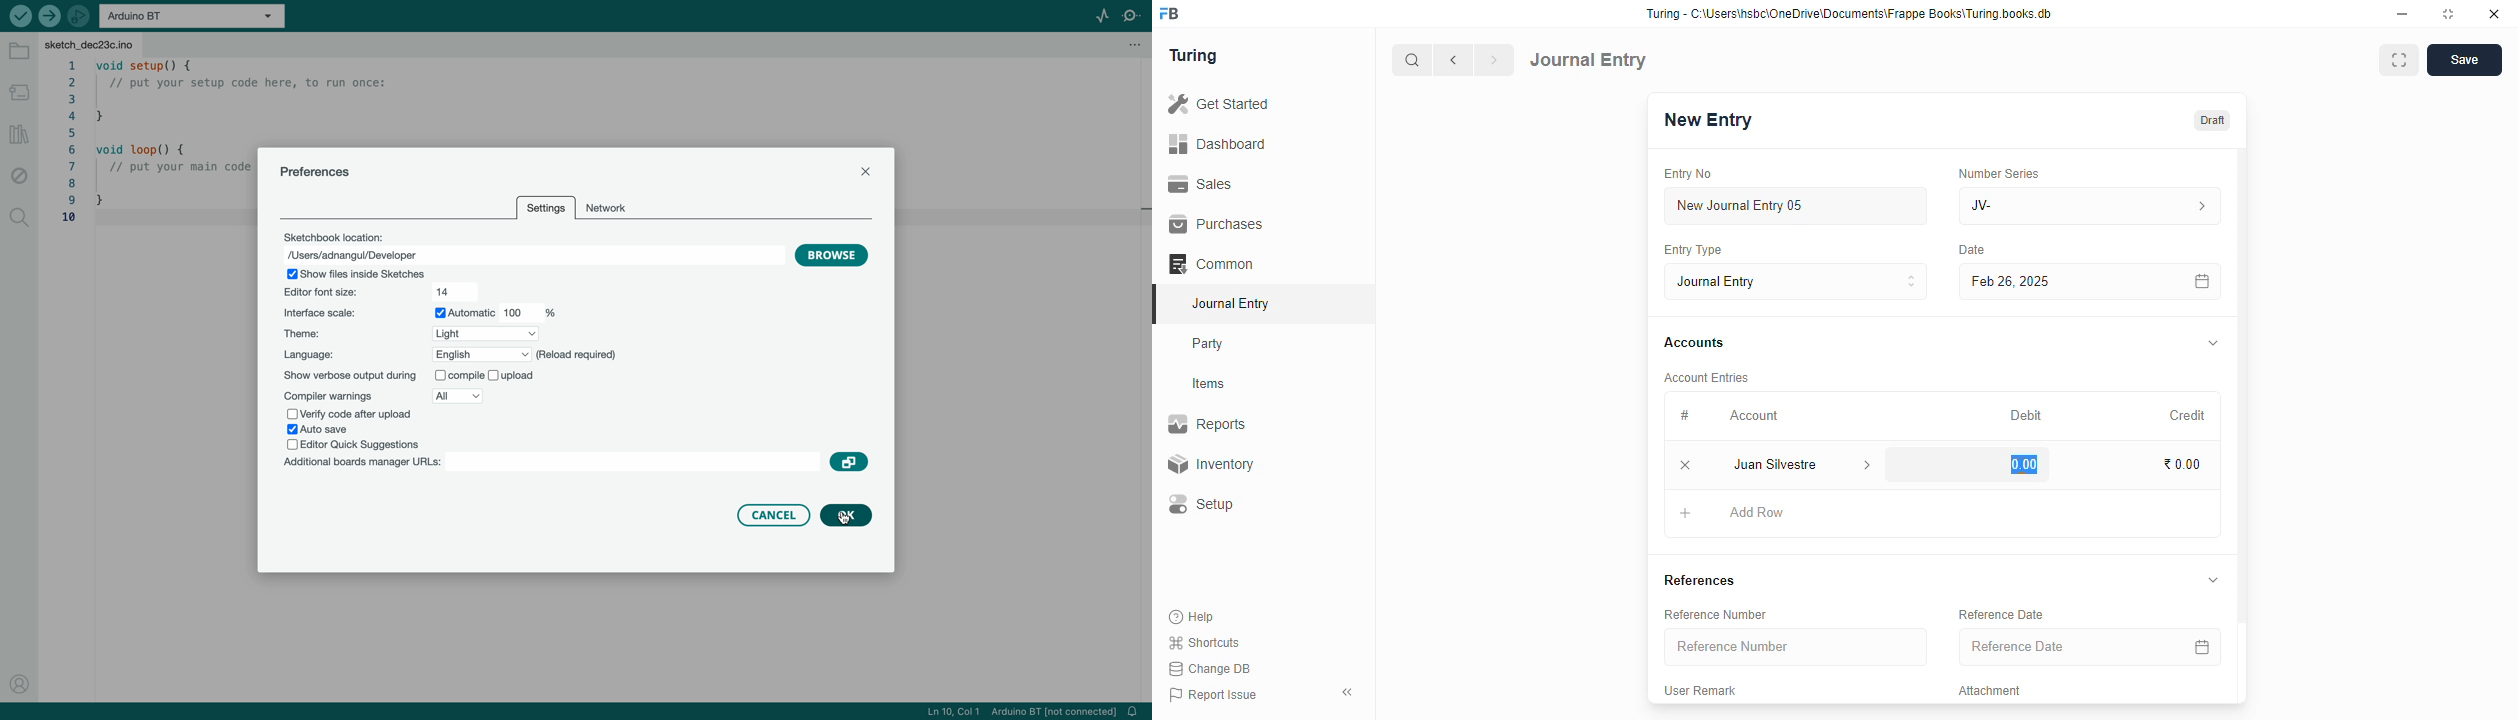 This screenshot has width=2520, height=728. What do you see at coordinates (1687, 466) in the screenshot?
I see `remove` at bounding box center [1687, 466].